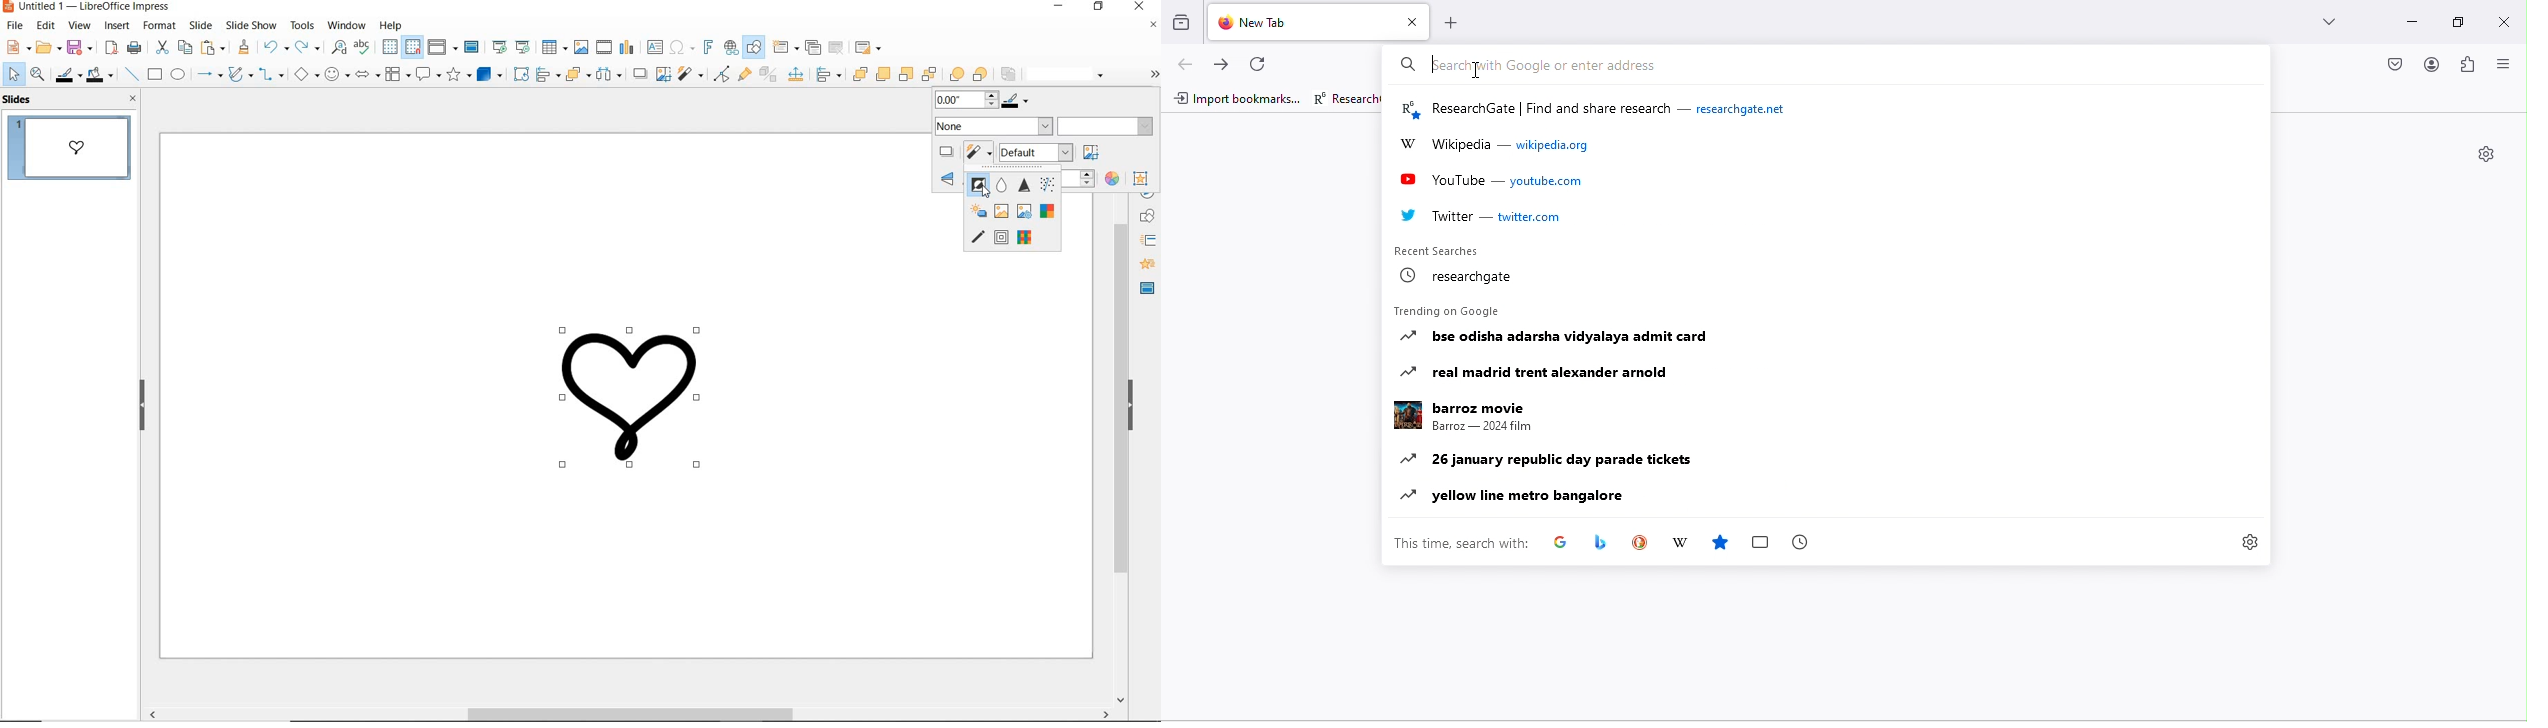 This screenshot has width=2548, height=728. I want to click on Line color and thickness, so click(988, 99).